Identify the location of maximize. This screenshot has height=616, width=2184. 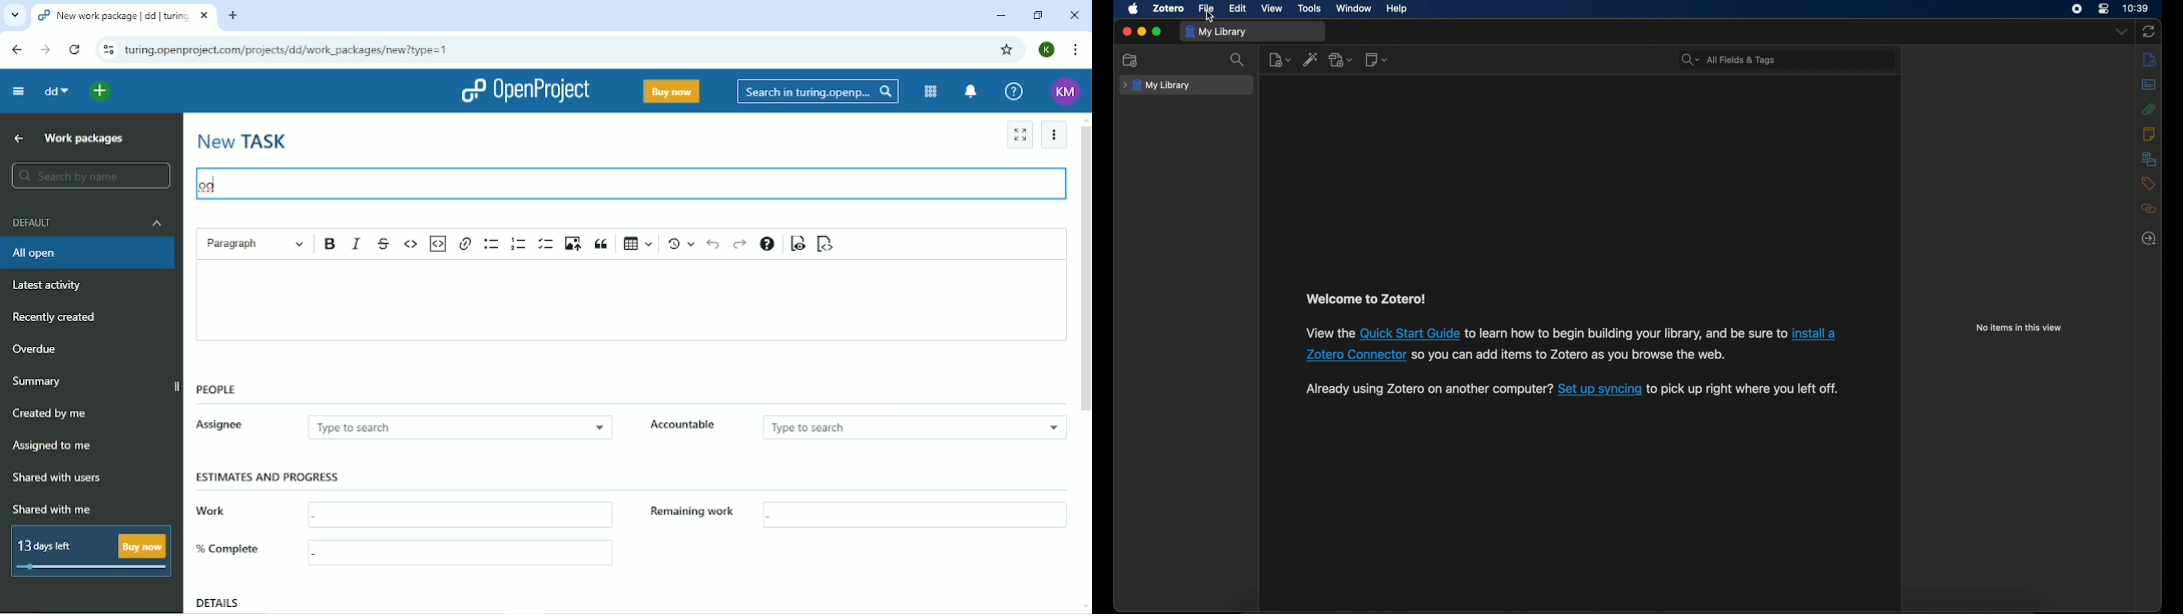
(1157, 32).